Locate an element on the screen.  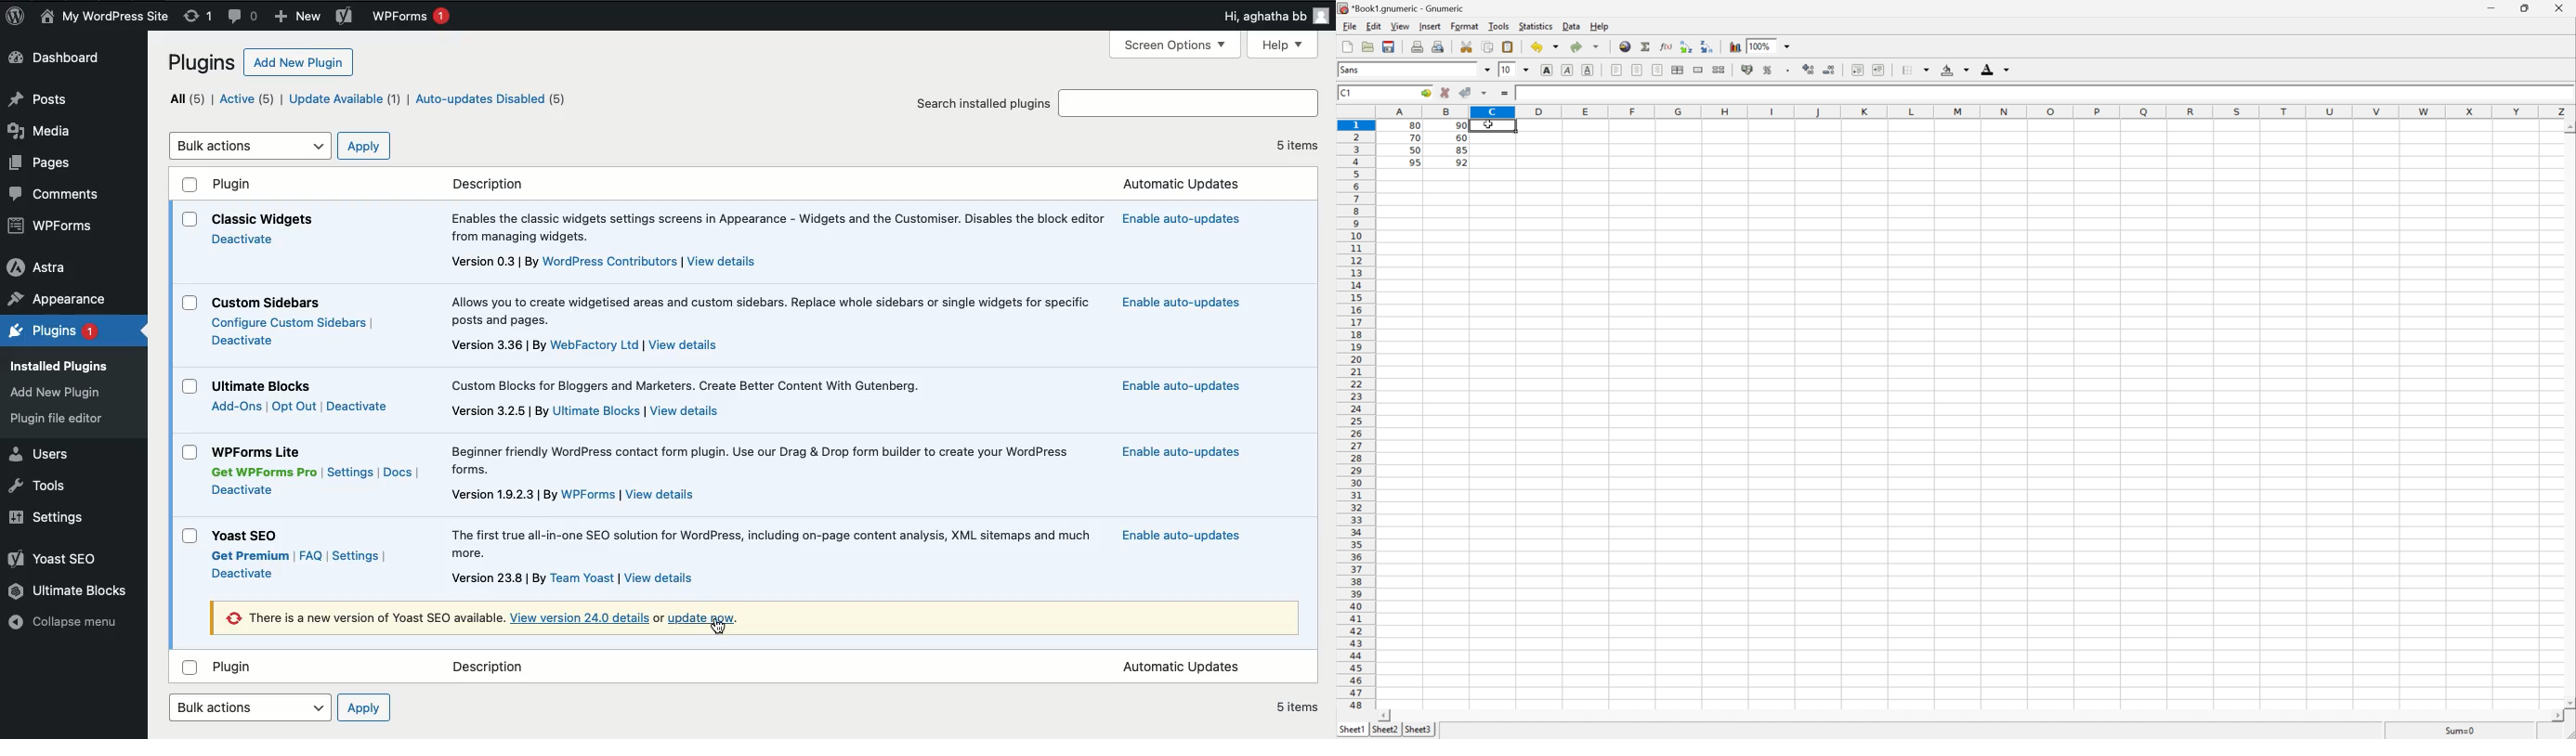
Edit is located at coordinates (1373, 27).